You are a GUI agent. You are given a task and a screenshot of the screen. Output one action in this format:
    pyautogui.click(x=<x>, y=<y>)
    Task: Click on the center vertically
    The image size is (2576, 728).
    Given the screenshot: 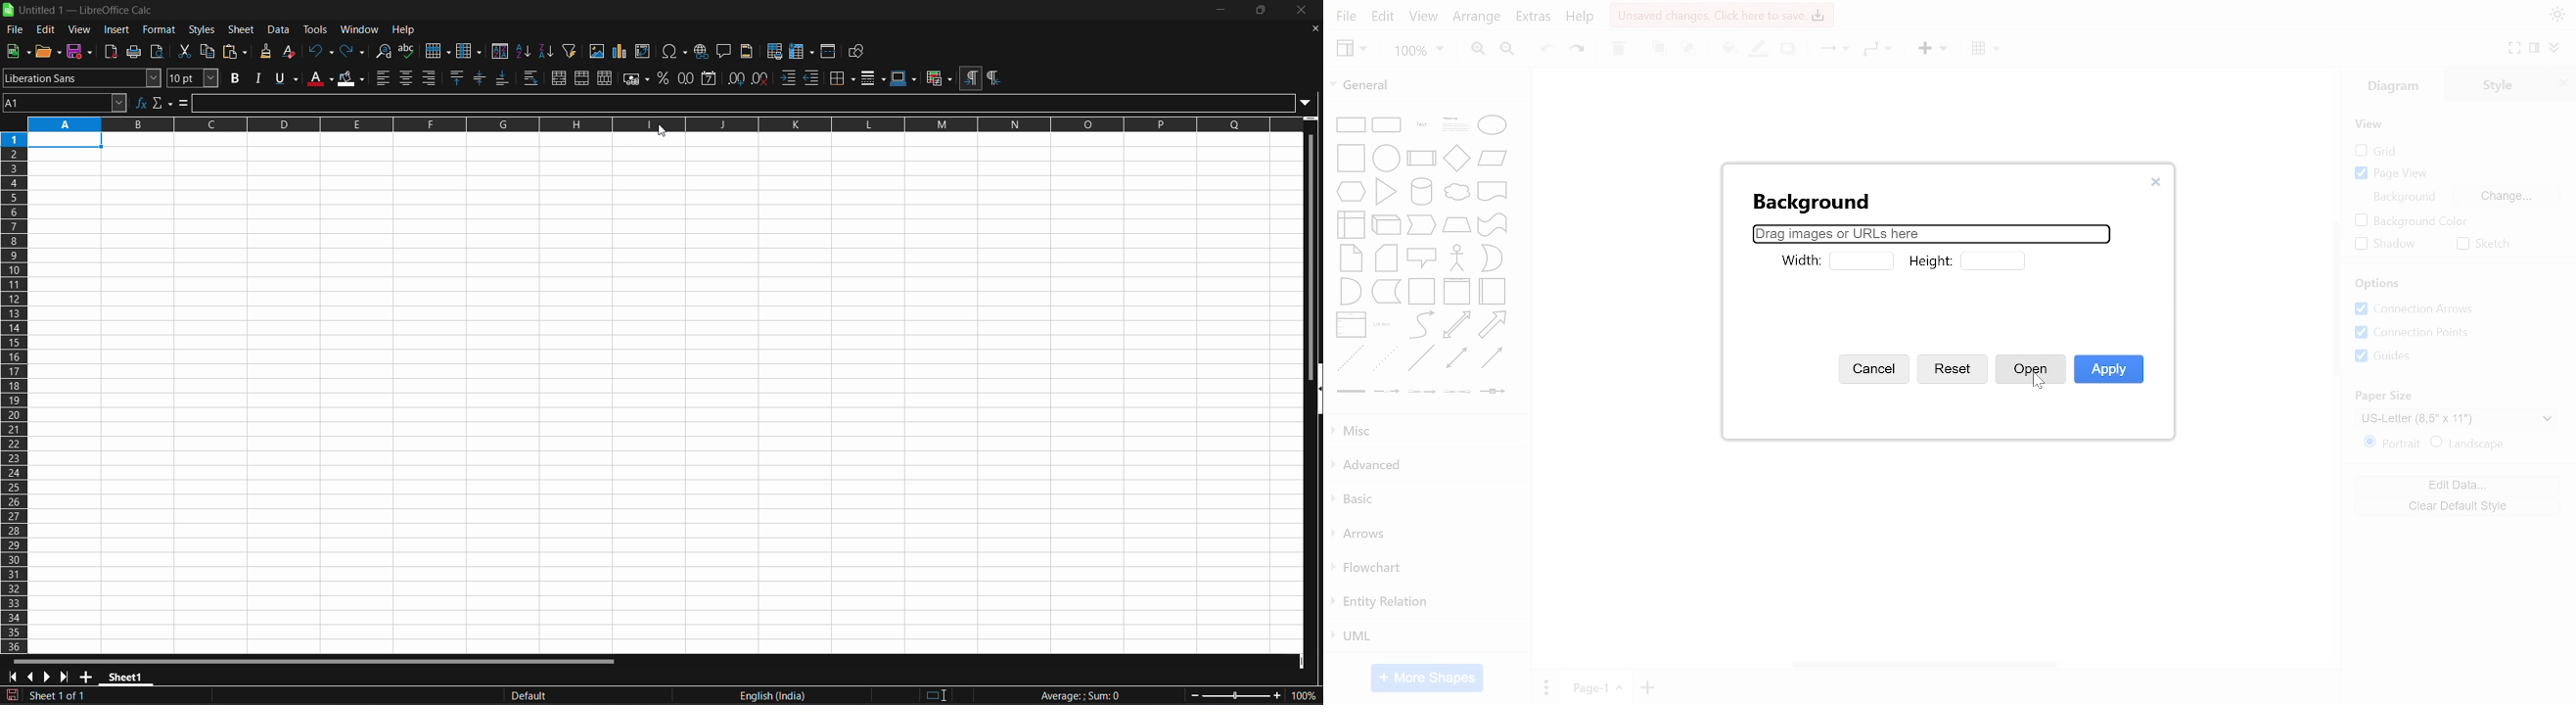 What is the action you would take?
    pyautogui.click(x=481, y=78)
    